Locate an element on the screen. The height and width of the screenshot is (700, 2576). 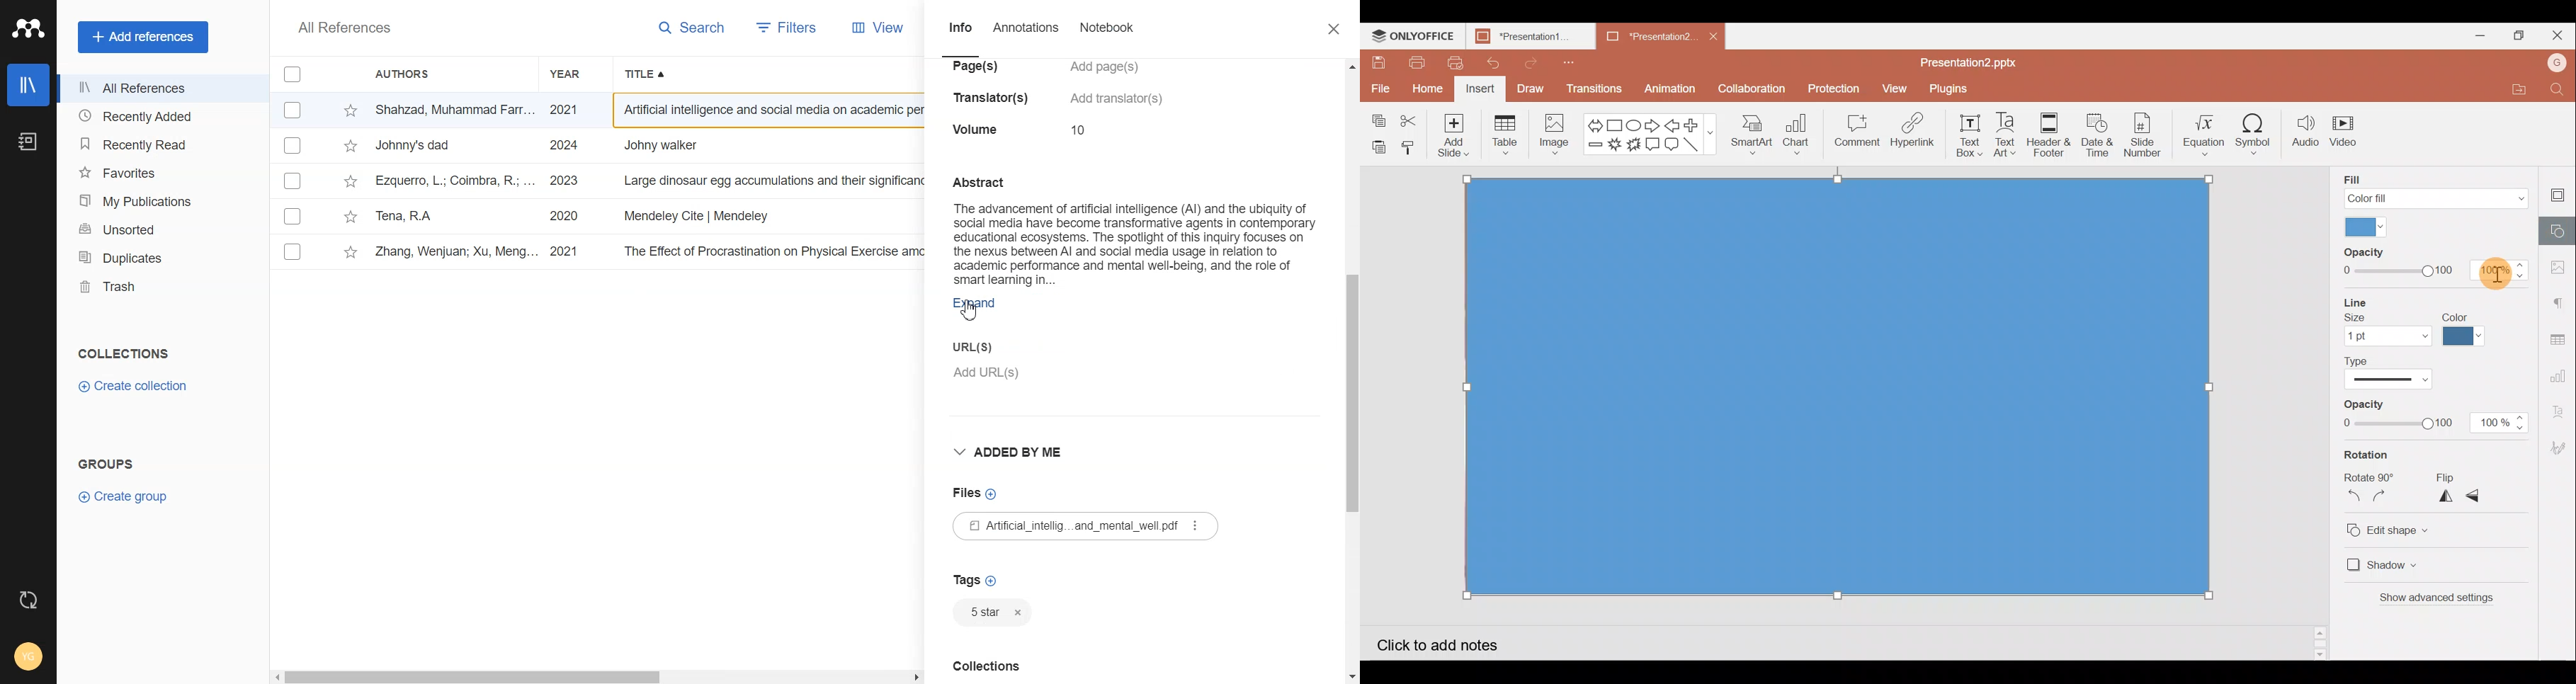
Favorites is located at coordinates (152, 173).